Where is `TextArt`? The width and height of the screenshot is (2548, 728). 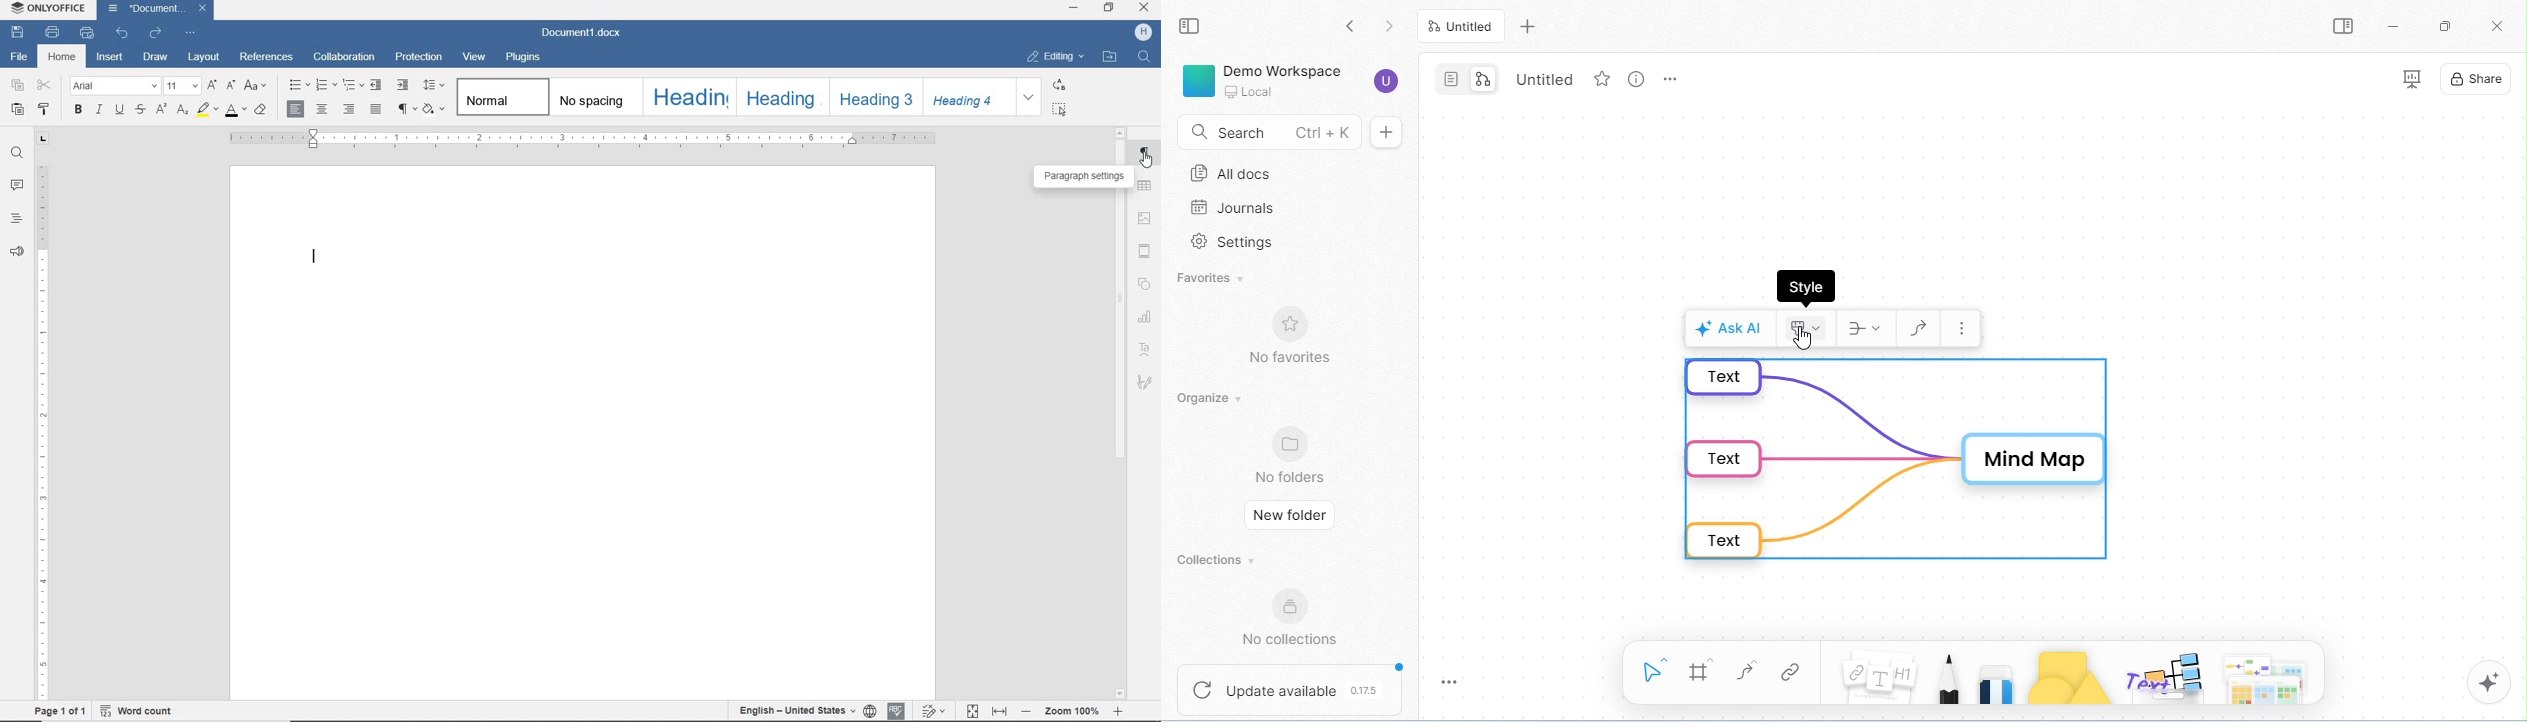
TextArt is located at coordinates (1147, 348).